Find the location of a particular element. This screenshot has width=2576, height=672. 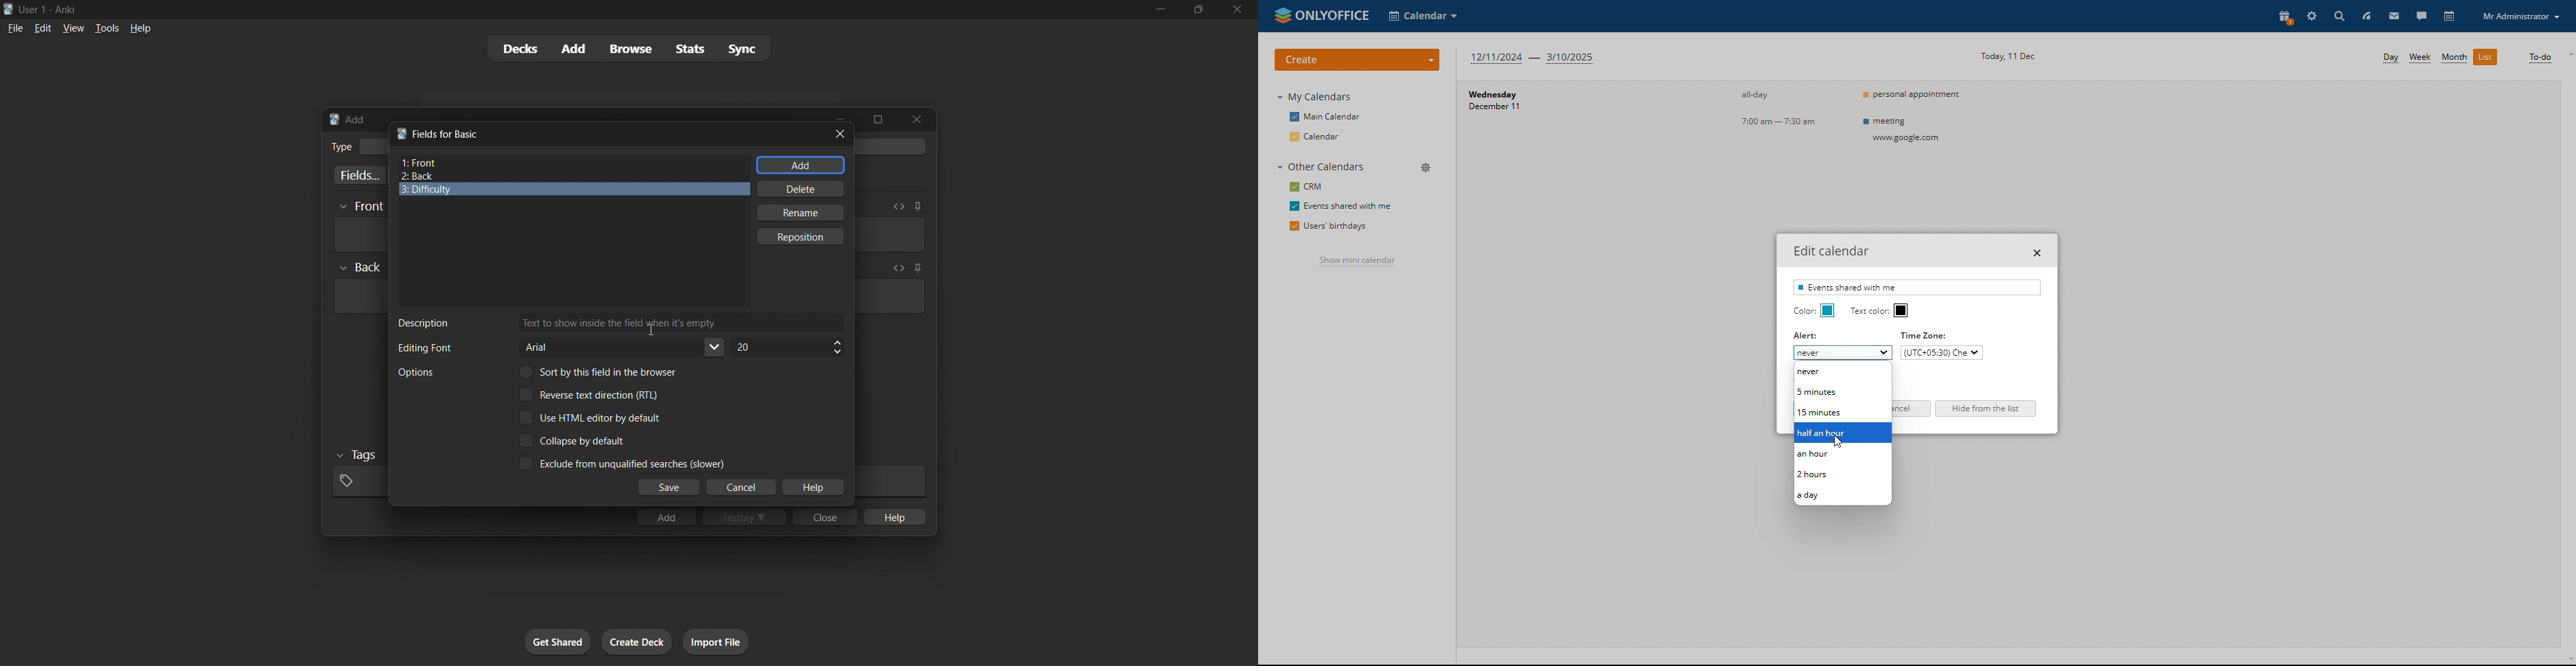

reposition is located at coordinates (802, 237).